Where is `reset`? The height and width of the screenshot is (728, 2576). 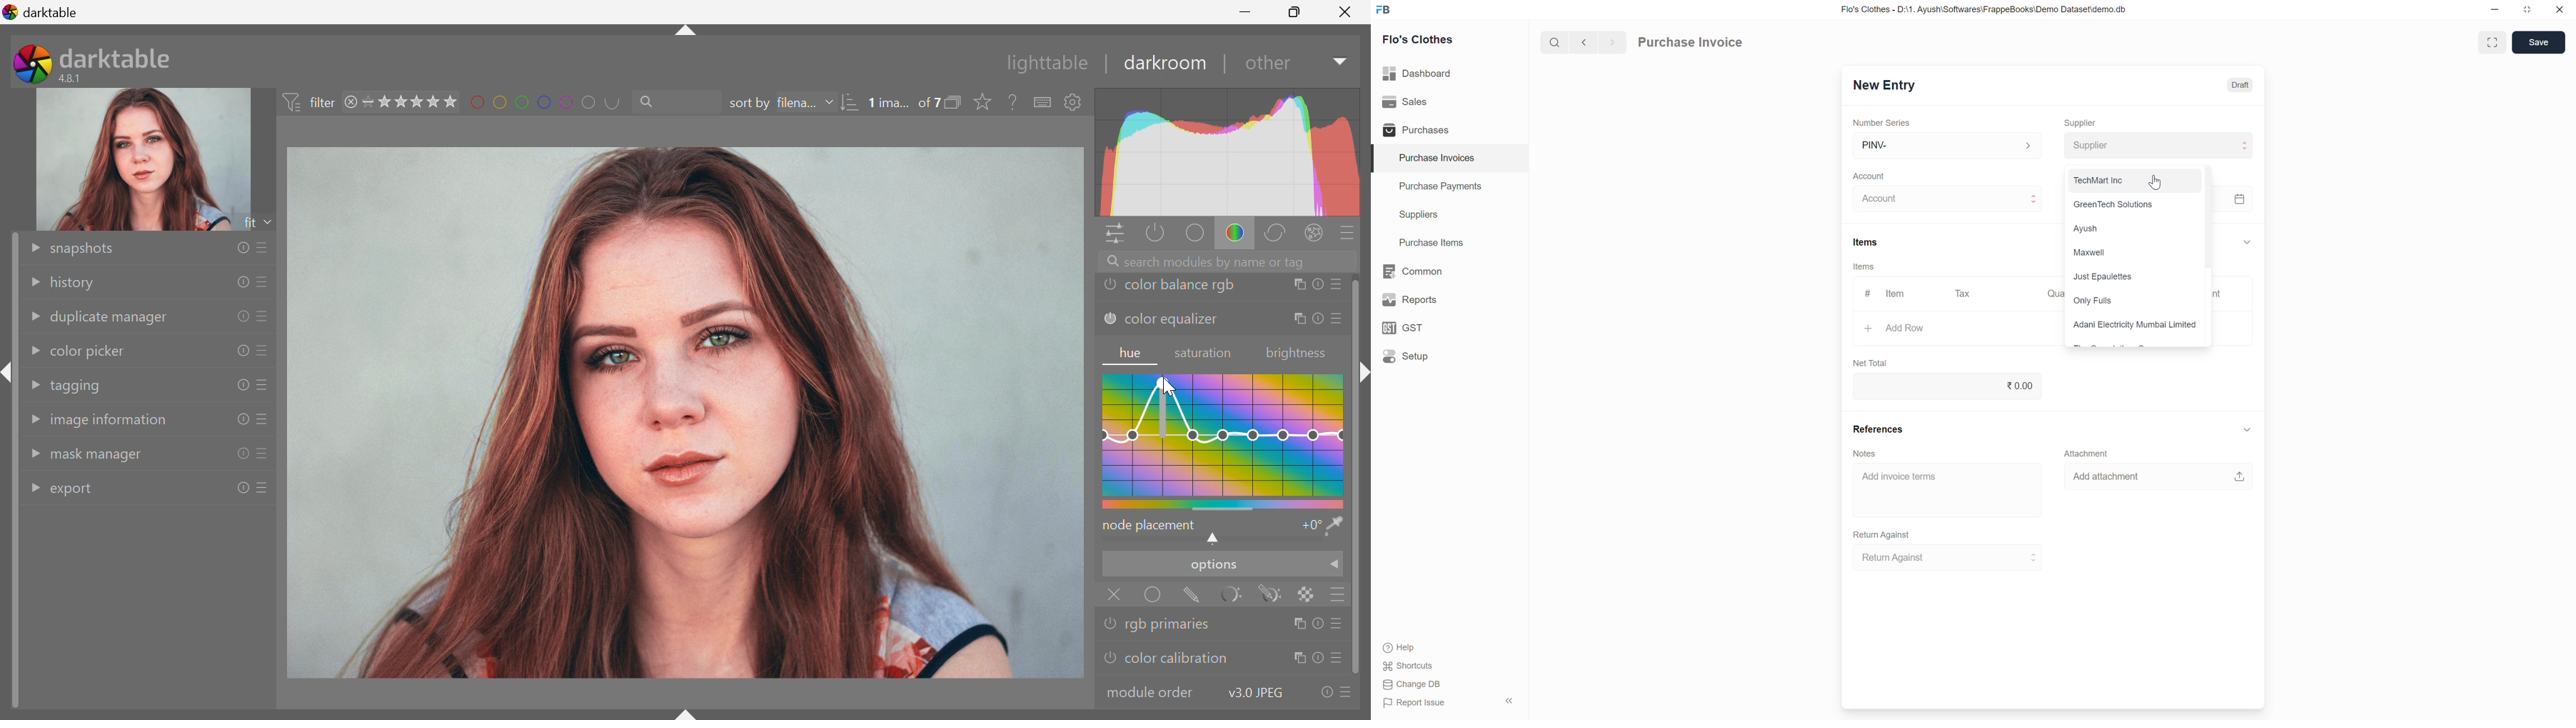
reset is located at coordinates (241, 420).